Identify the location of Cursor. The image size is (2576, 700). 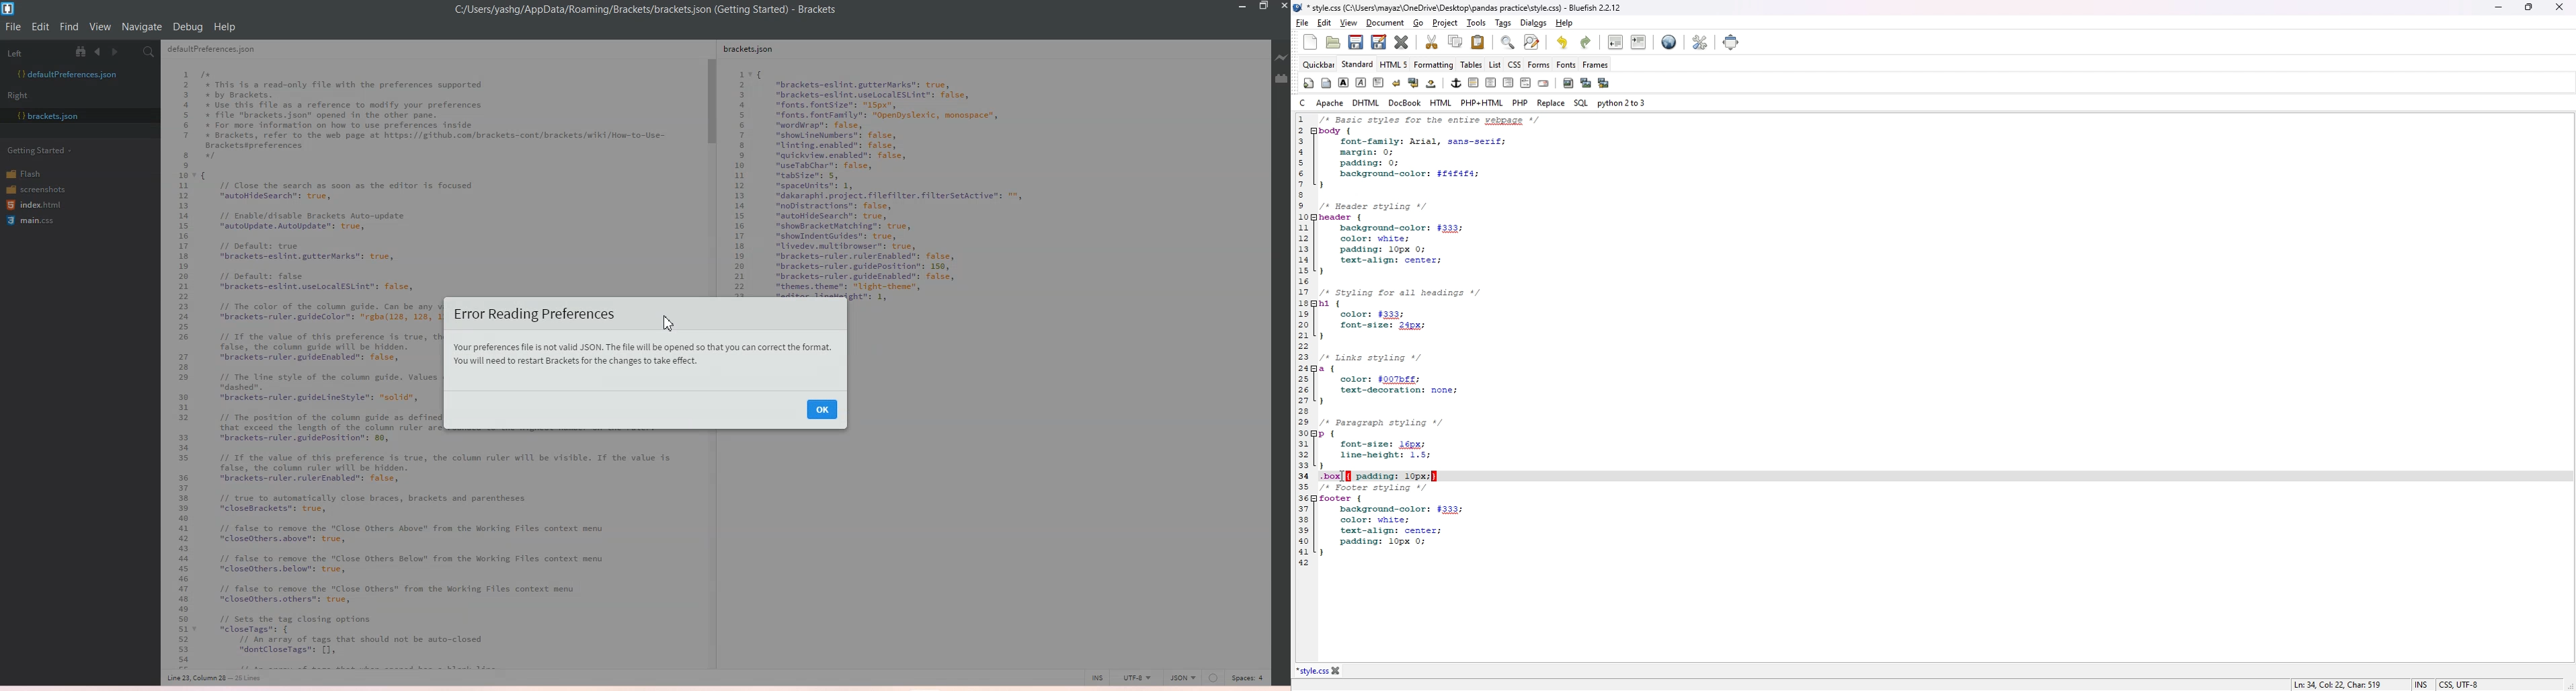
(671, 323).